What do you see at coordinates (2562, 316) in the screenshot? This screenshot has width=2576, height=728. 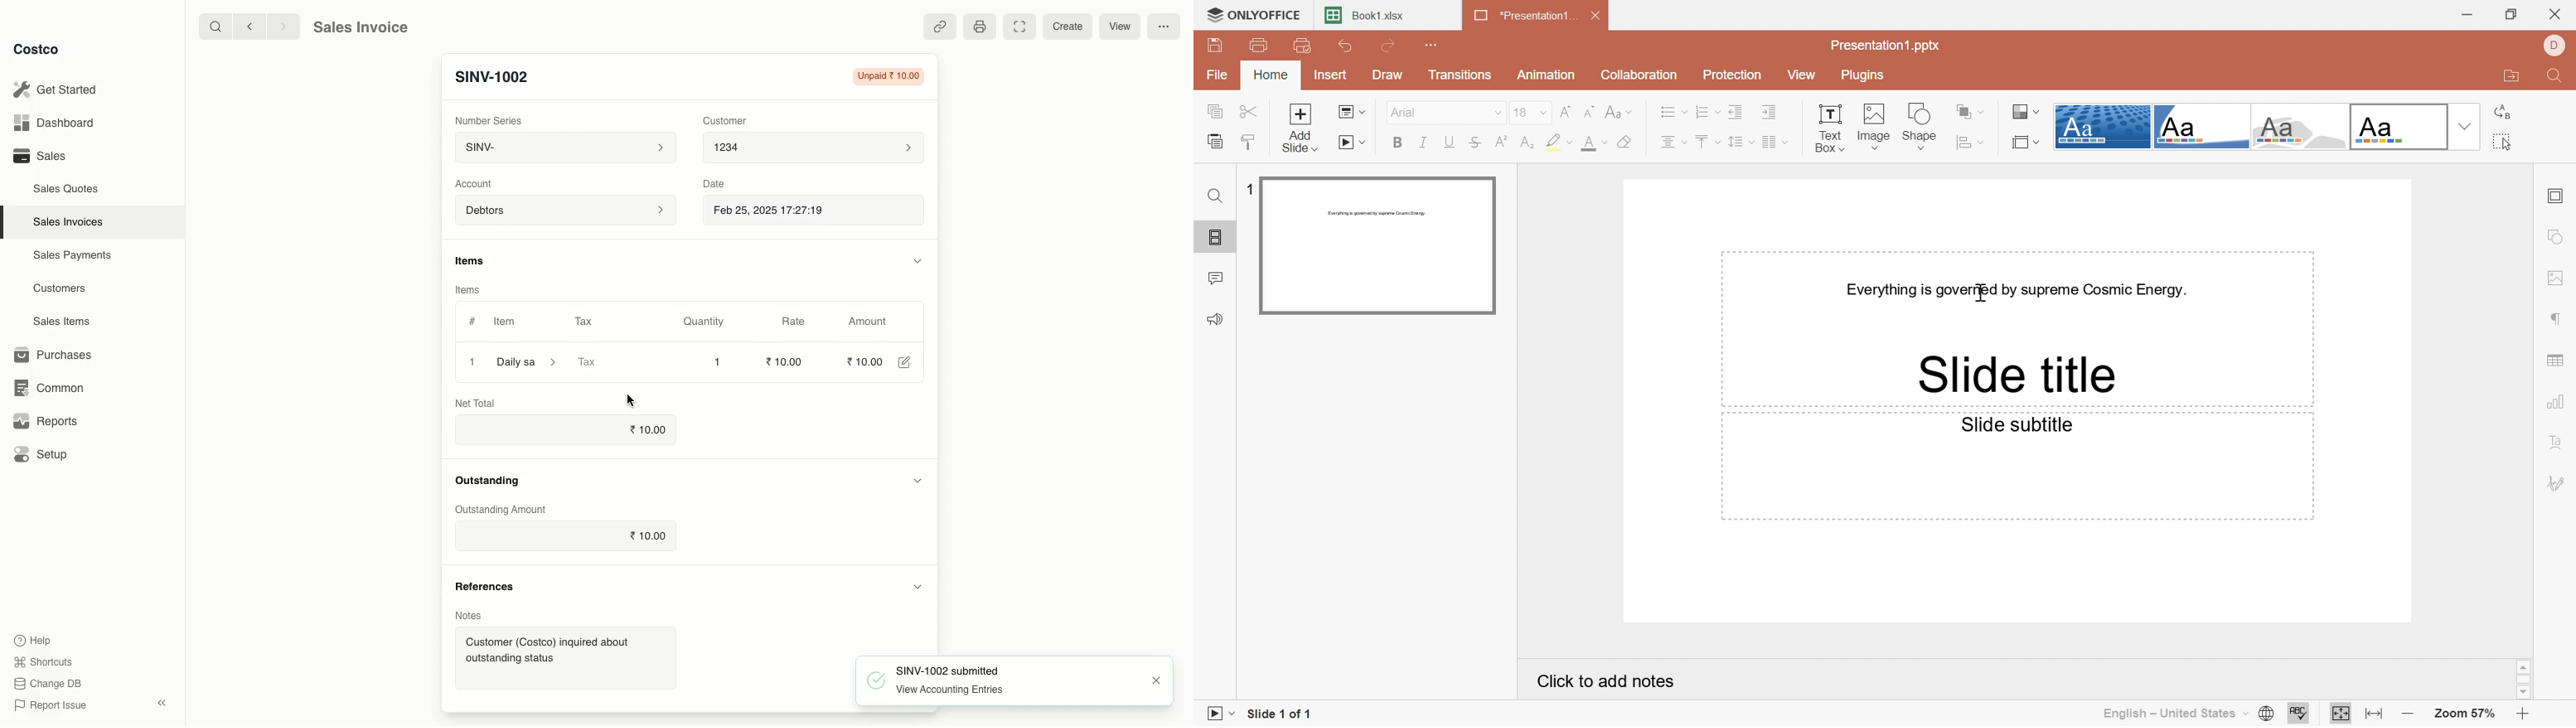 I see `Paragraph settings` at bounding box center [2562, 316].